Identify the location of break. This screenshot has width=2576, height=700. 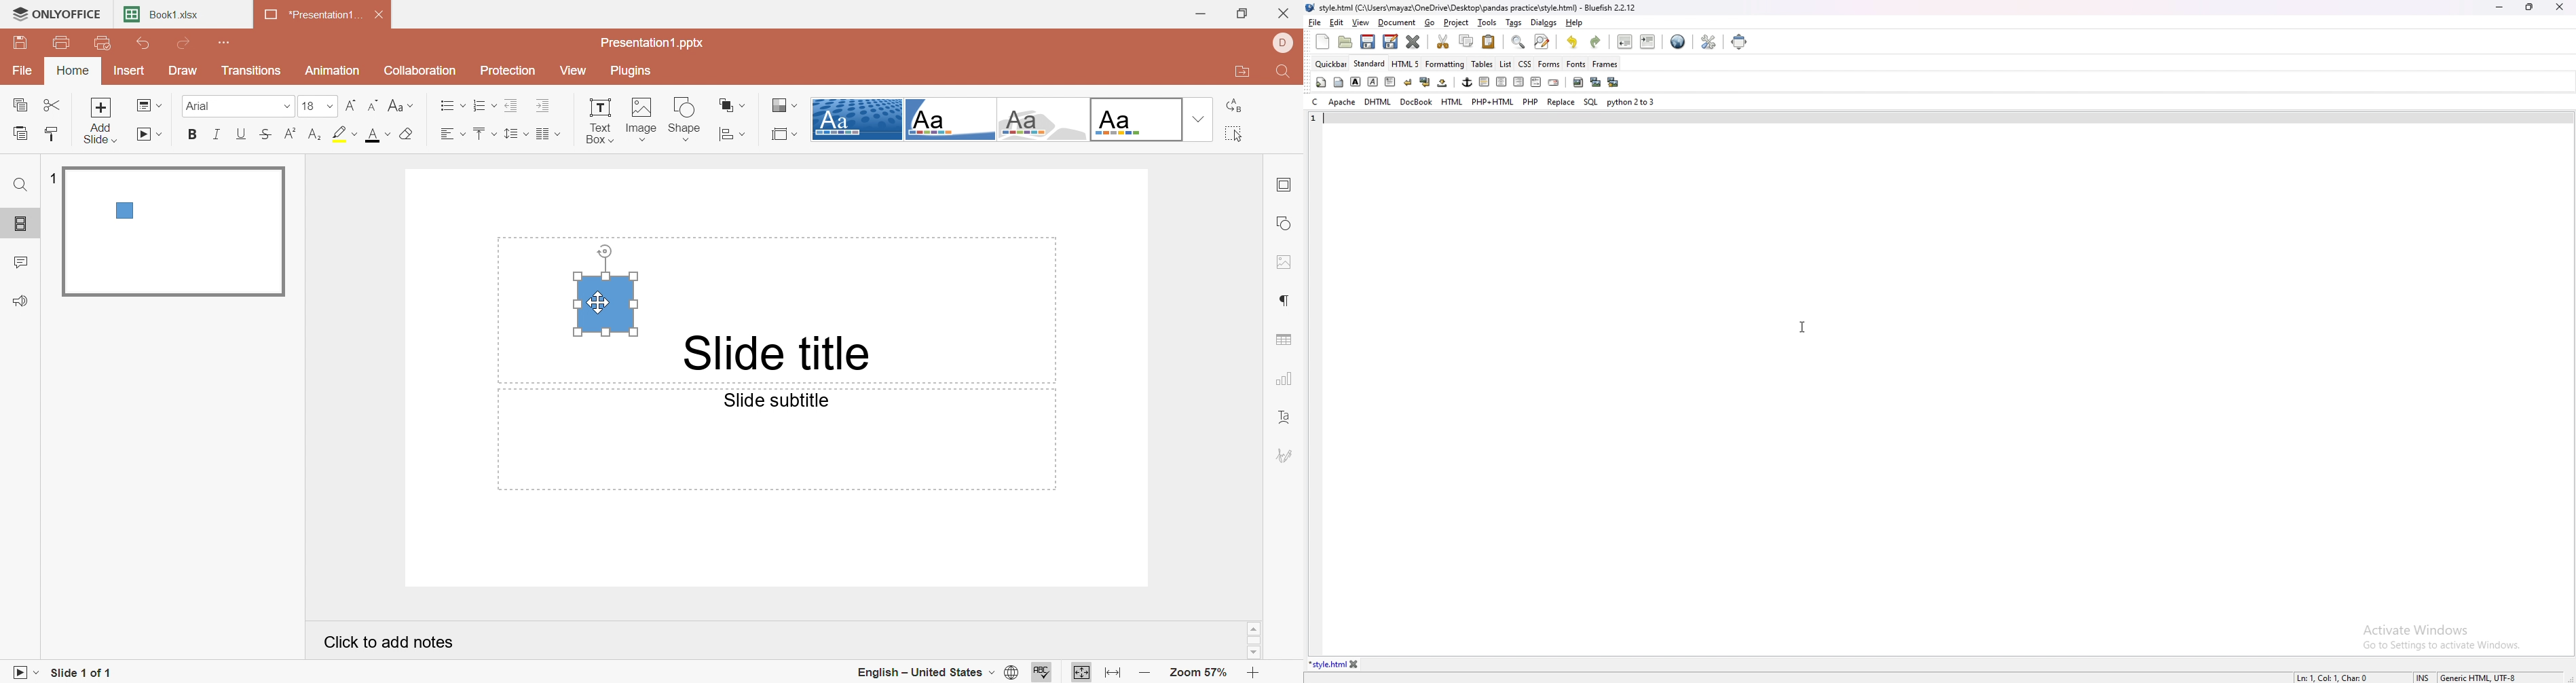
(1407, 82).